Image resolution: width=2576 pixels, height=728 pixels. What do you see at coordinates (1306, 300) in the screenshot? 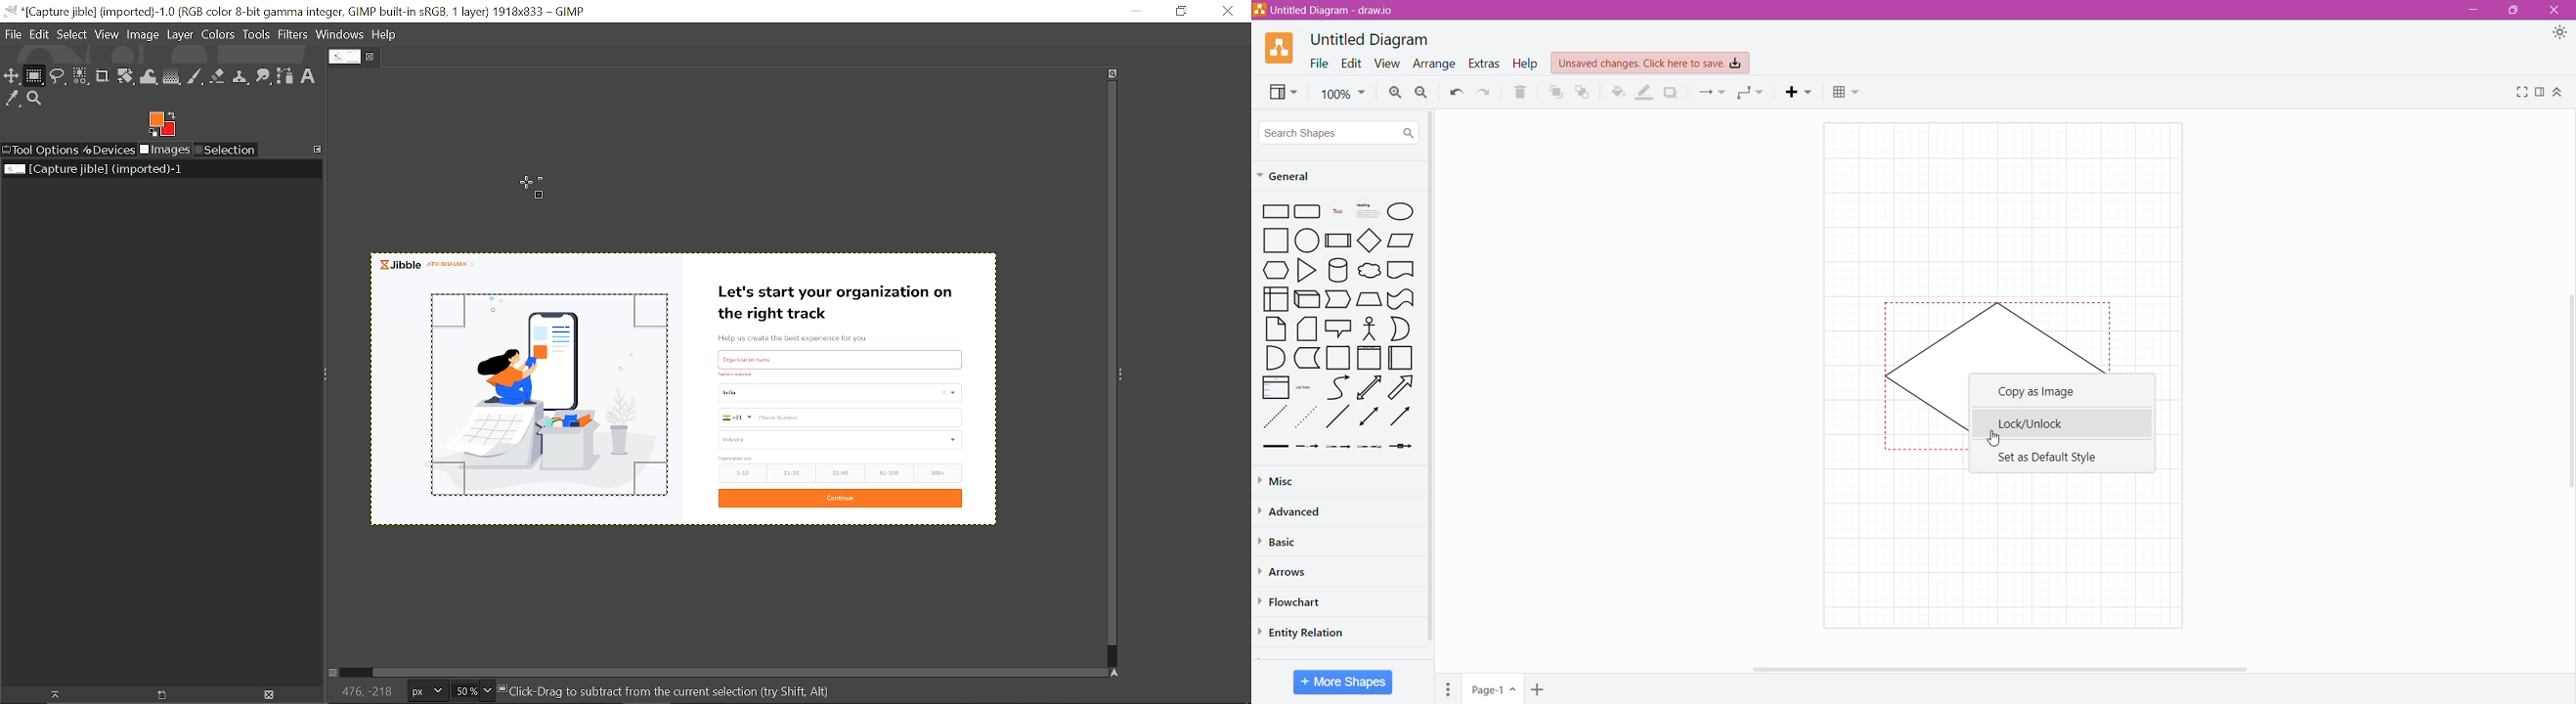
I see `Cube` at bounding box center [1306, 300].